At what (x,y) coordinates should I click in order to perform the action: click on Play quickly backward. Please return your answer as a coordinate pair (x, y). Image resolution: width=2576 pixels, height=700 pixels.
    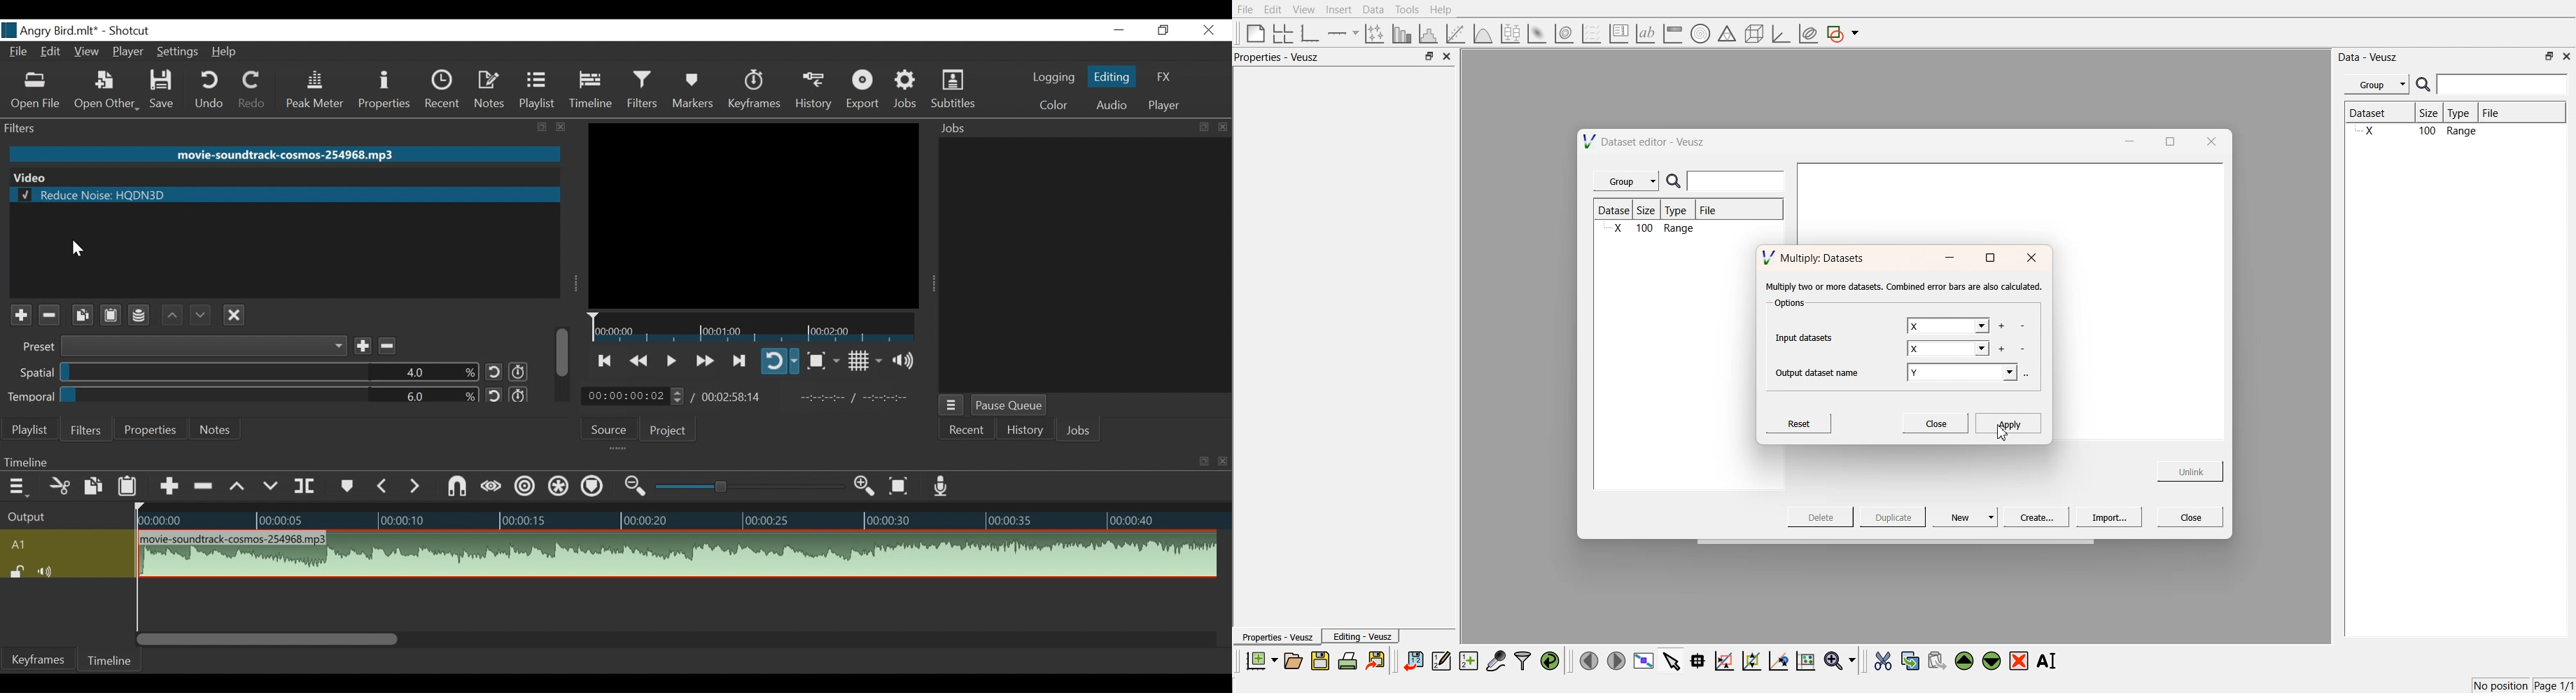
    Looking at the image, I should click on (638, 359).